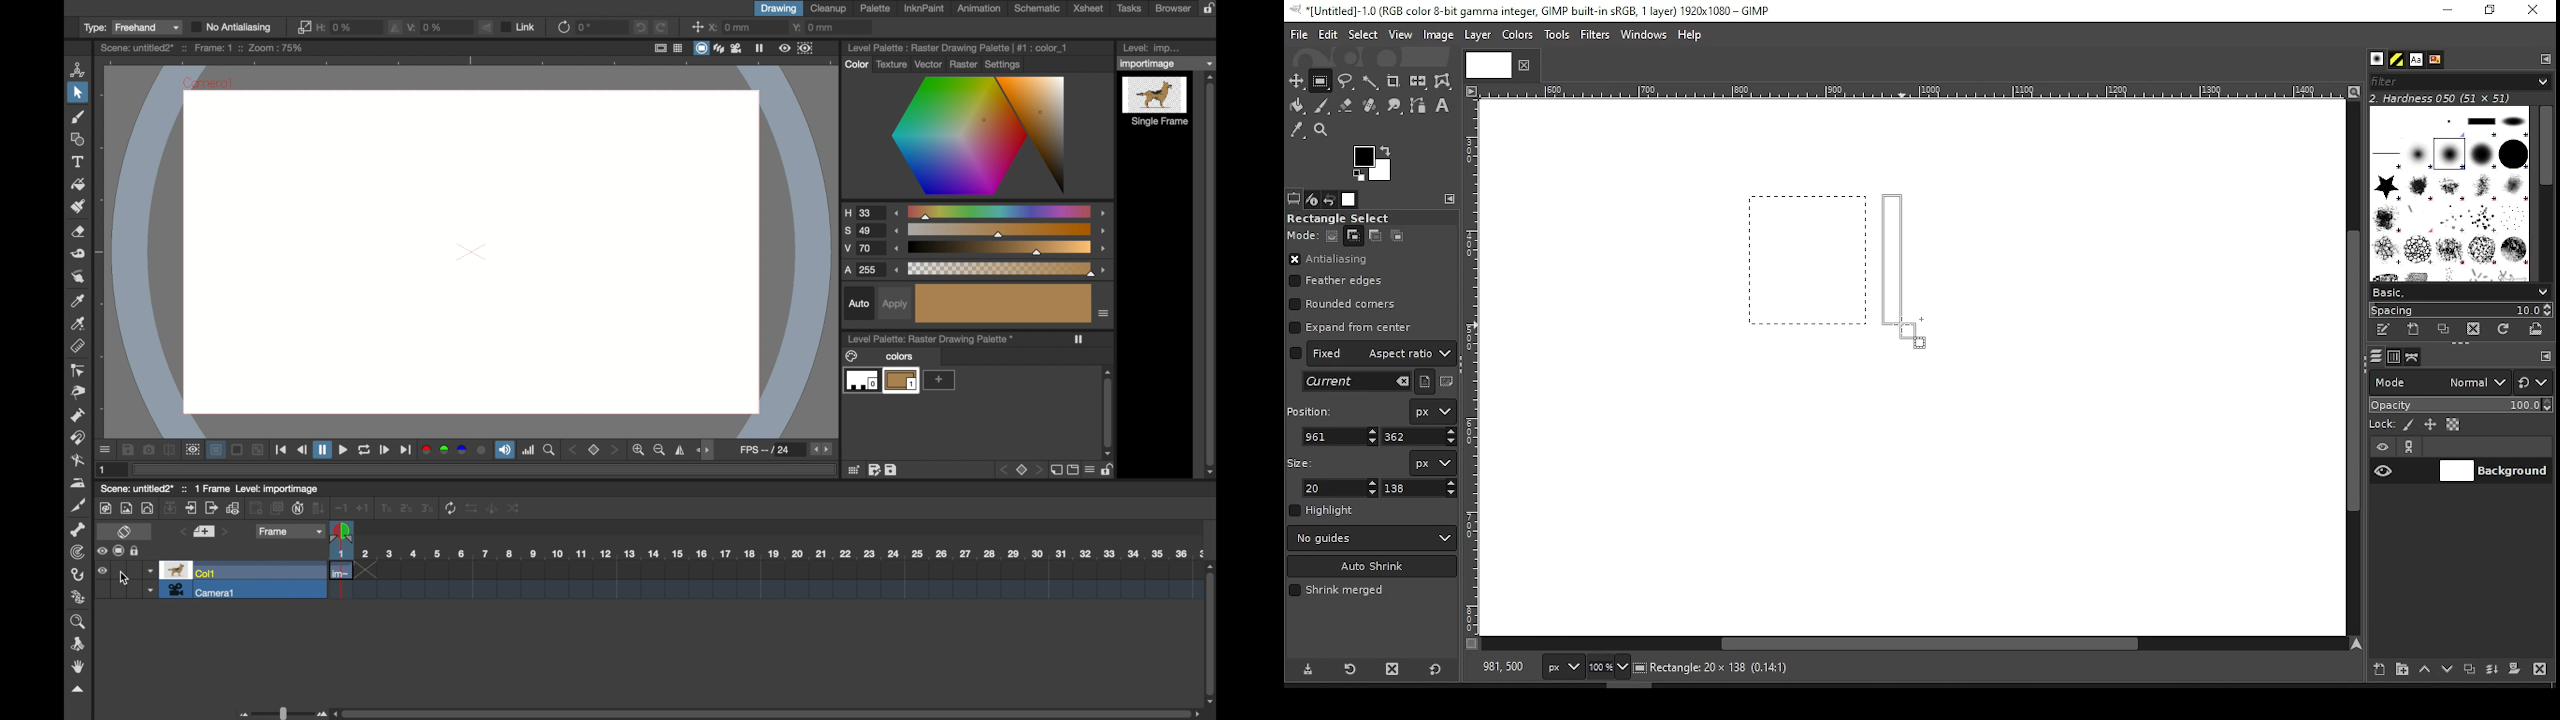  I want to click on feather edges, so click(1341, 281).